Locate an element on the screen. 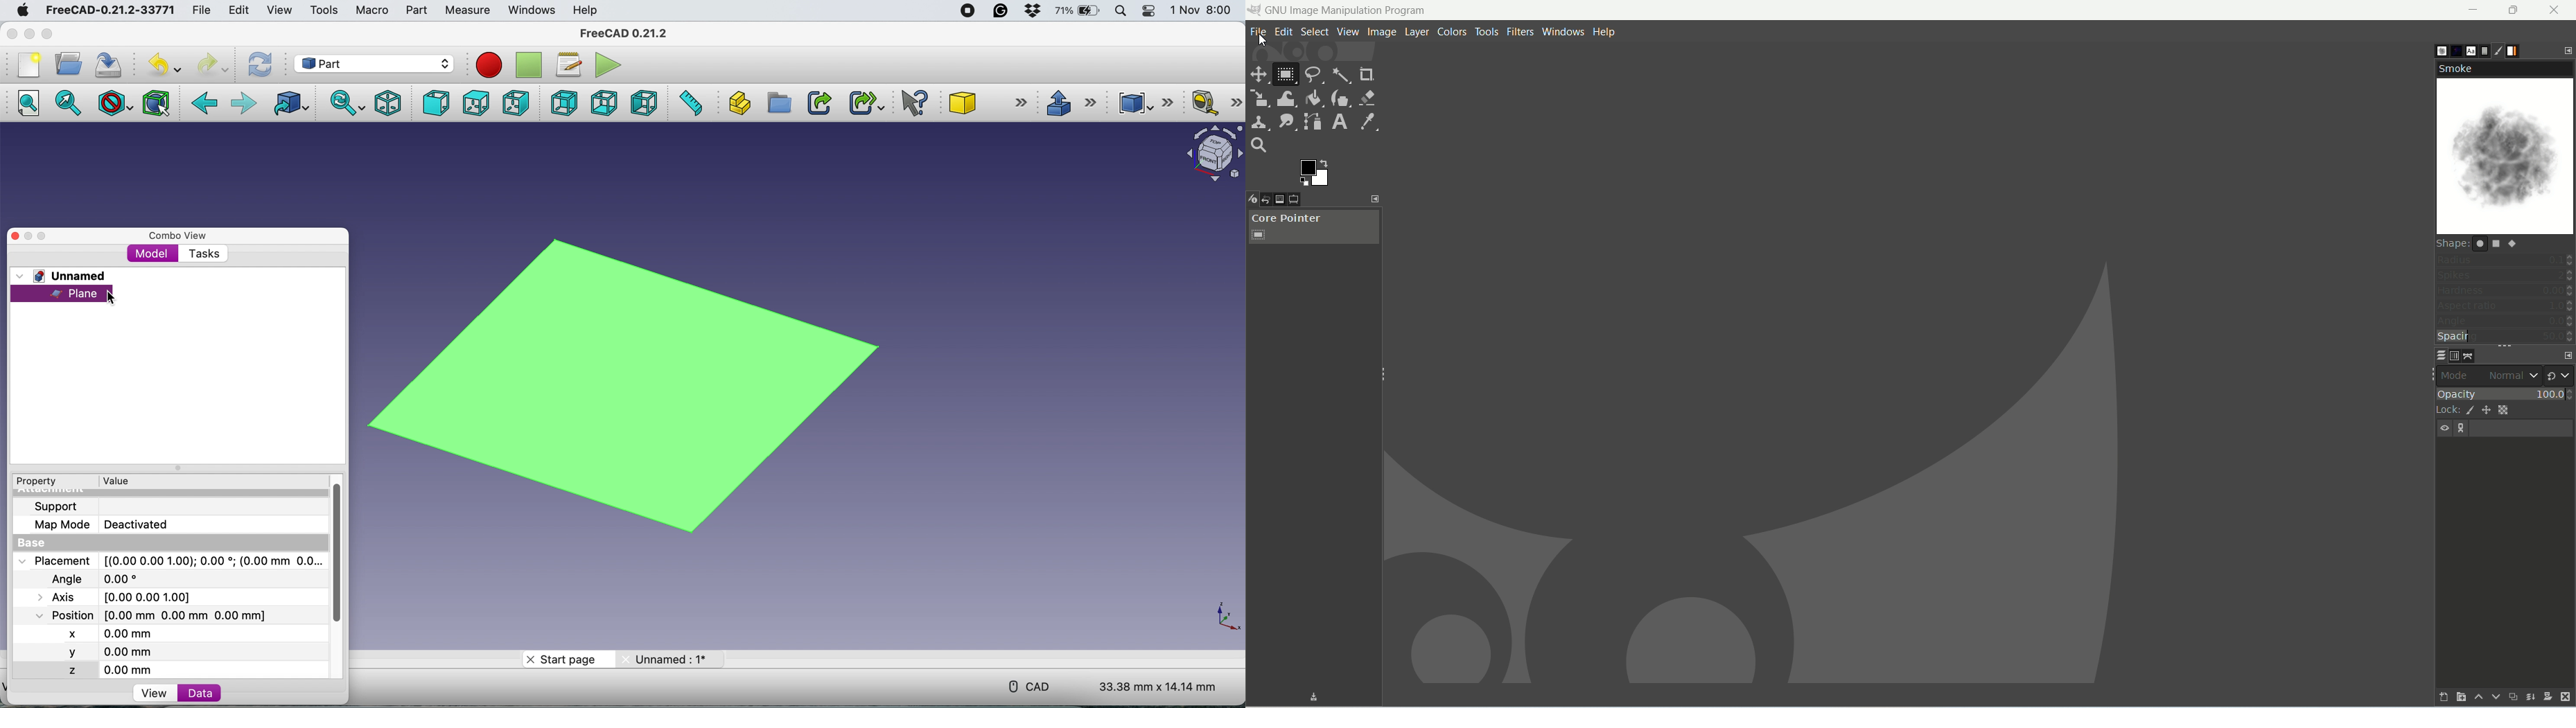  images is located at coordinates (1281, 199).